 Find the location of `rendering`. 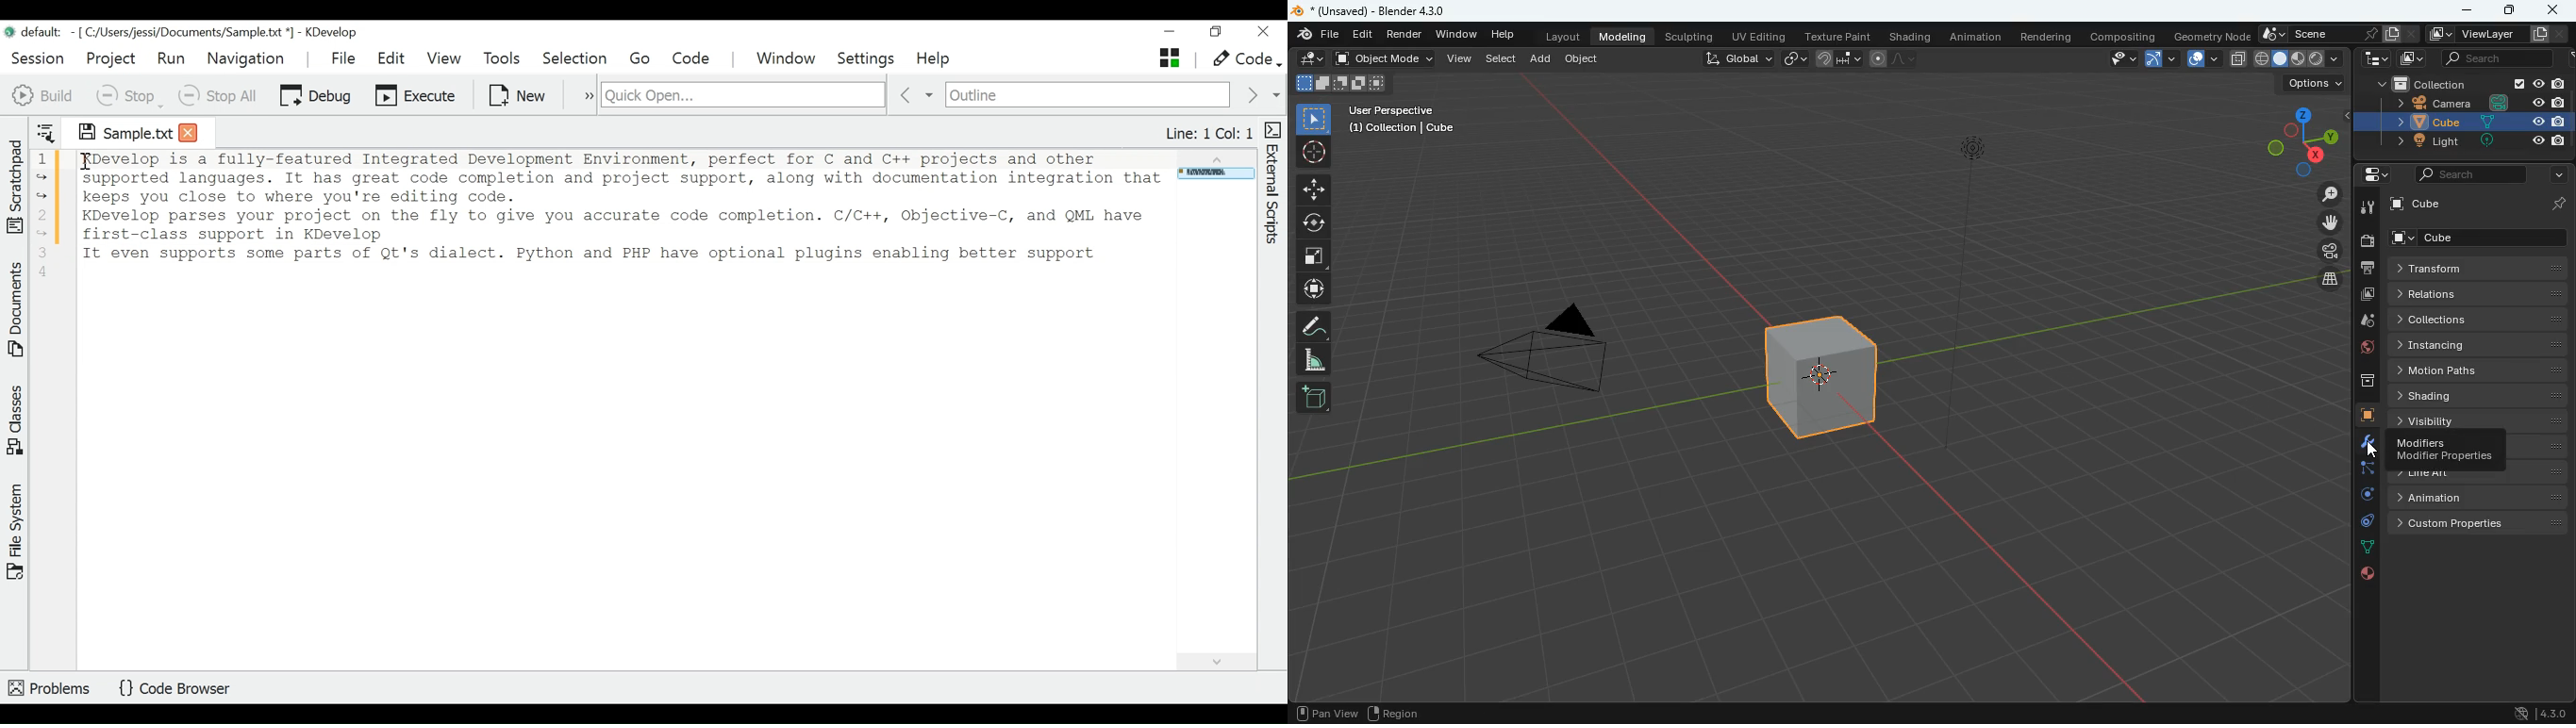

rendering is located at coordinates (2046, 36).